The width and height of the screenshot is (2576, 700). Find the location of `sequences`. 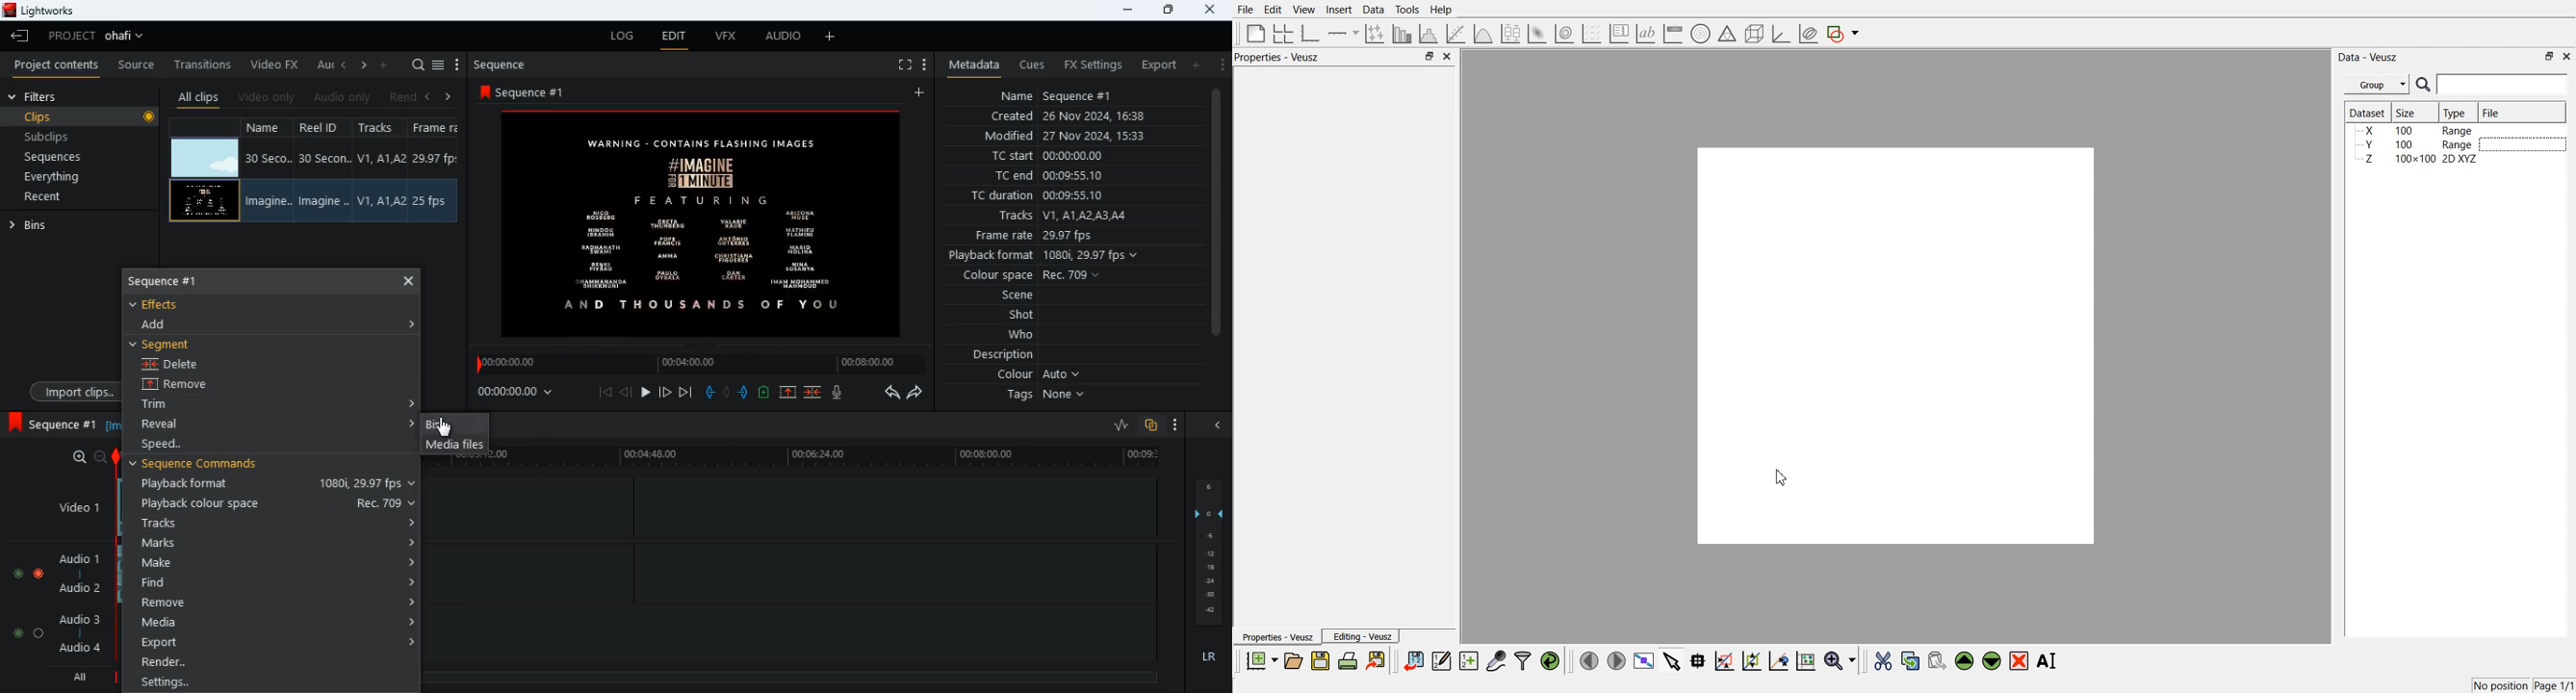

sequences is located at coordinates (67, 157).